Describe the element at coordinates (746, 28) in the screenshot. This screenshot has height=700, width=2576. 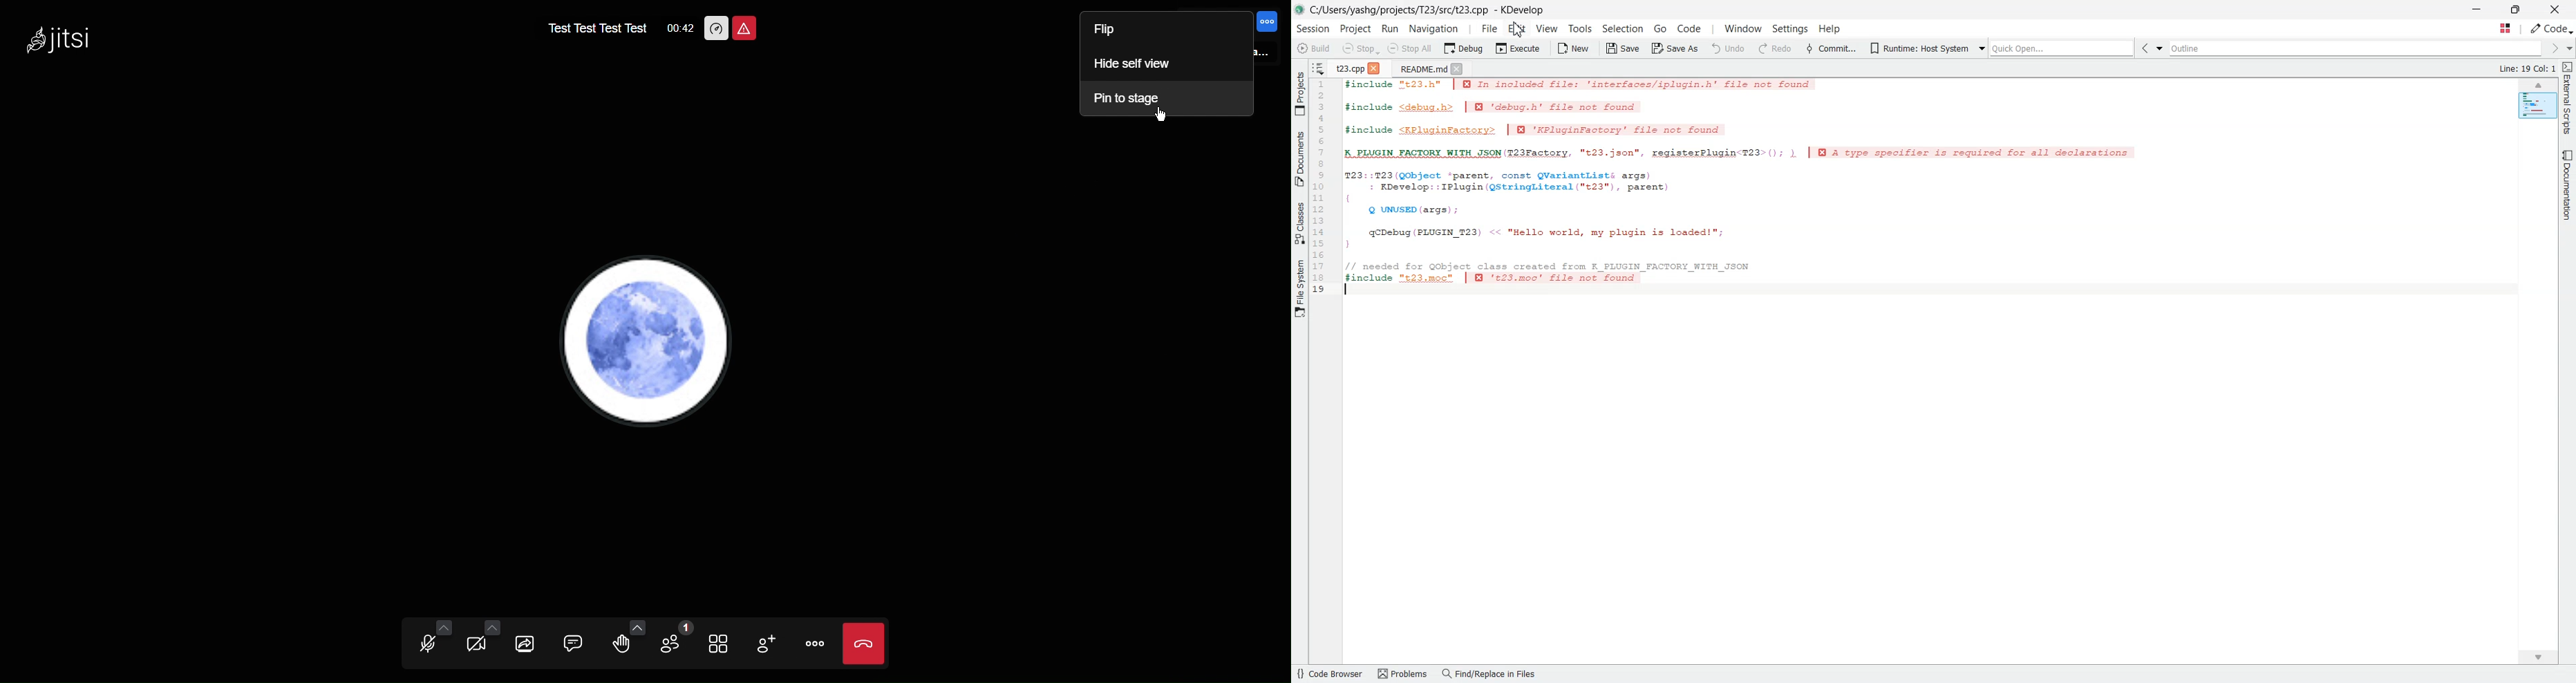
I see `Unsafe Meeting` at that location.